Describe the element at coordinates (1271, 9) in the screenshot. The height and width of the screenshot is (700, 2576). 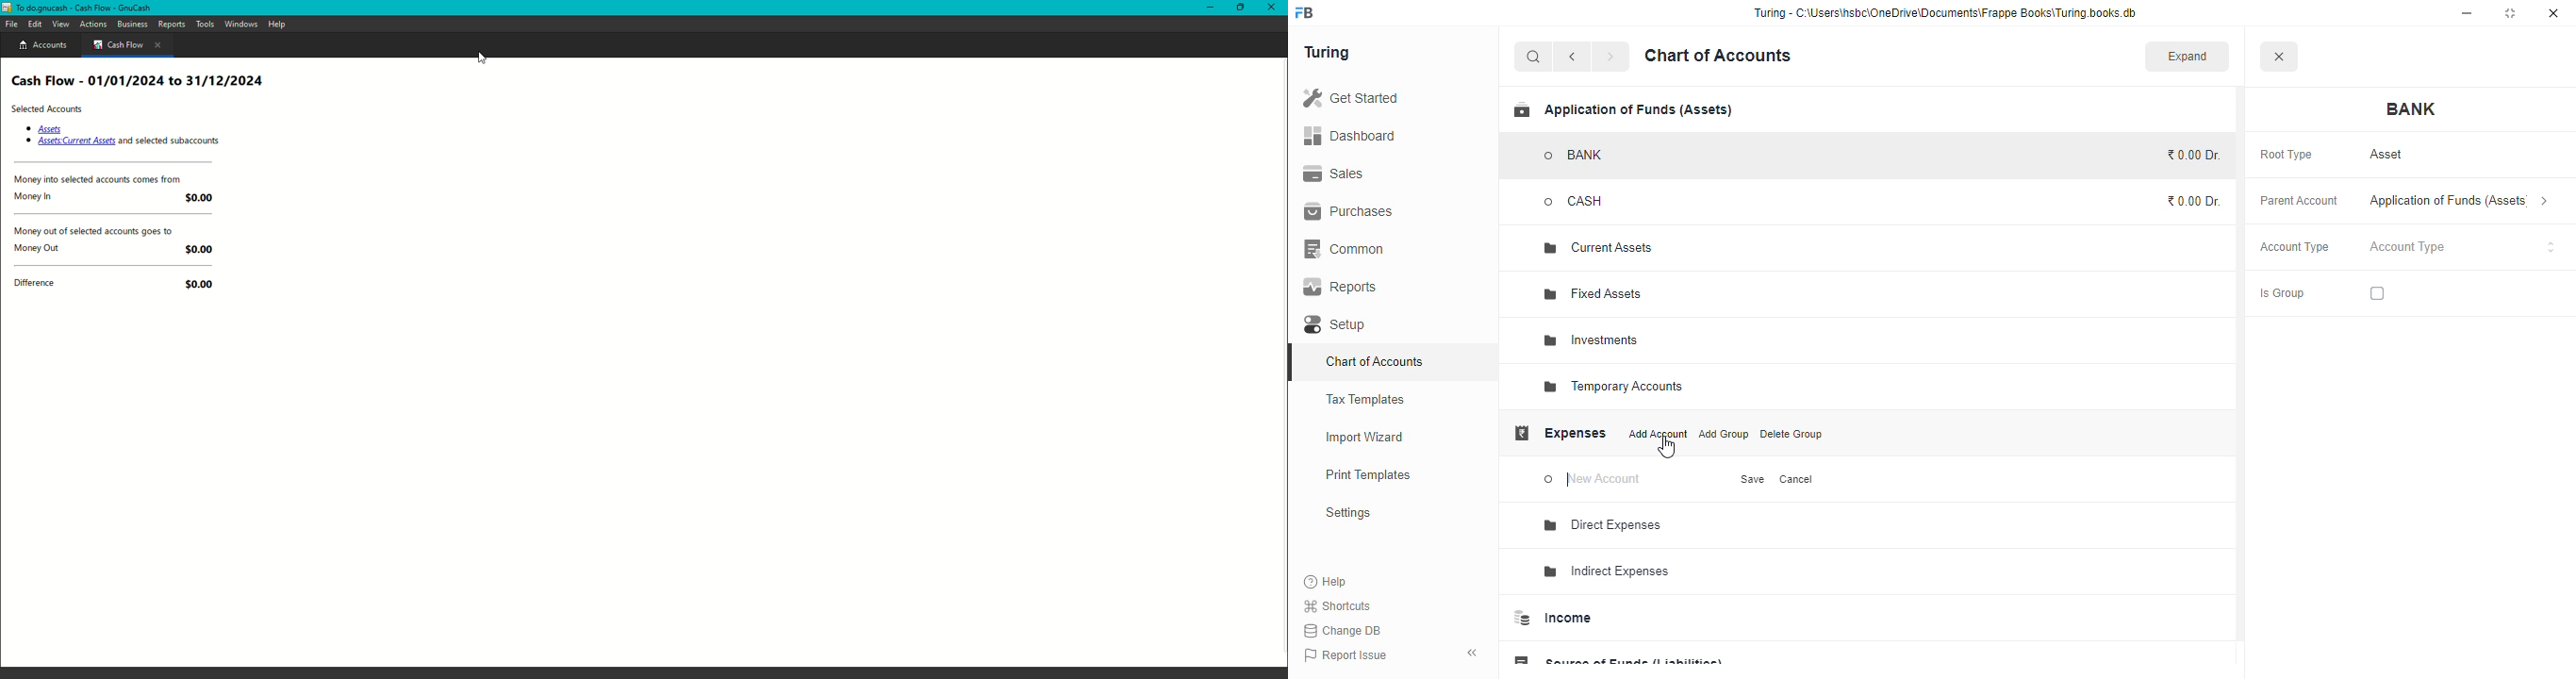
I see `Close` at that location.